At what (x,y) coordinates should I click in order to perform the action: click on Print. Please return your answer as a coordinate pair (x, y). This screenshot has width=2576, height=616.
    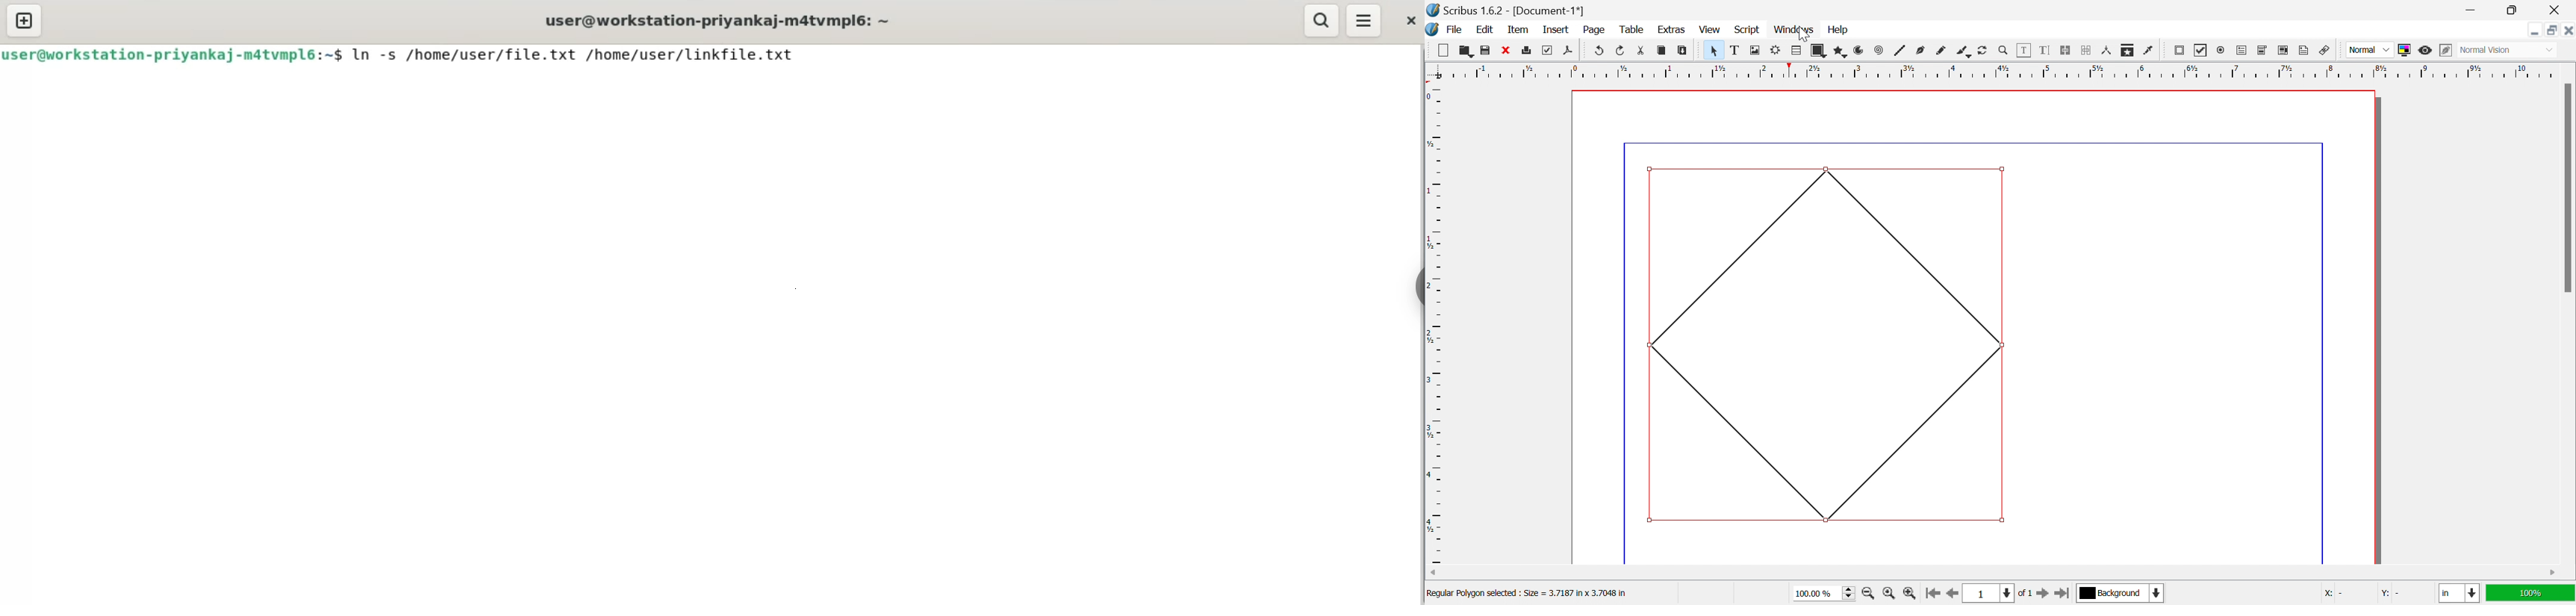
    Looking at the image, I should click on (1528, 50).